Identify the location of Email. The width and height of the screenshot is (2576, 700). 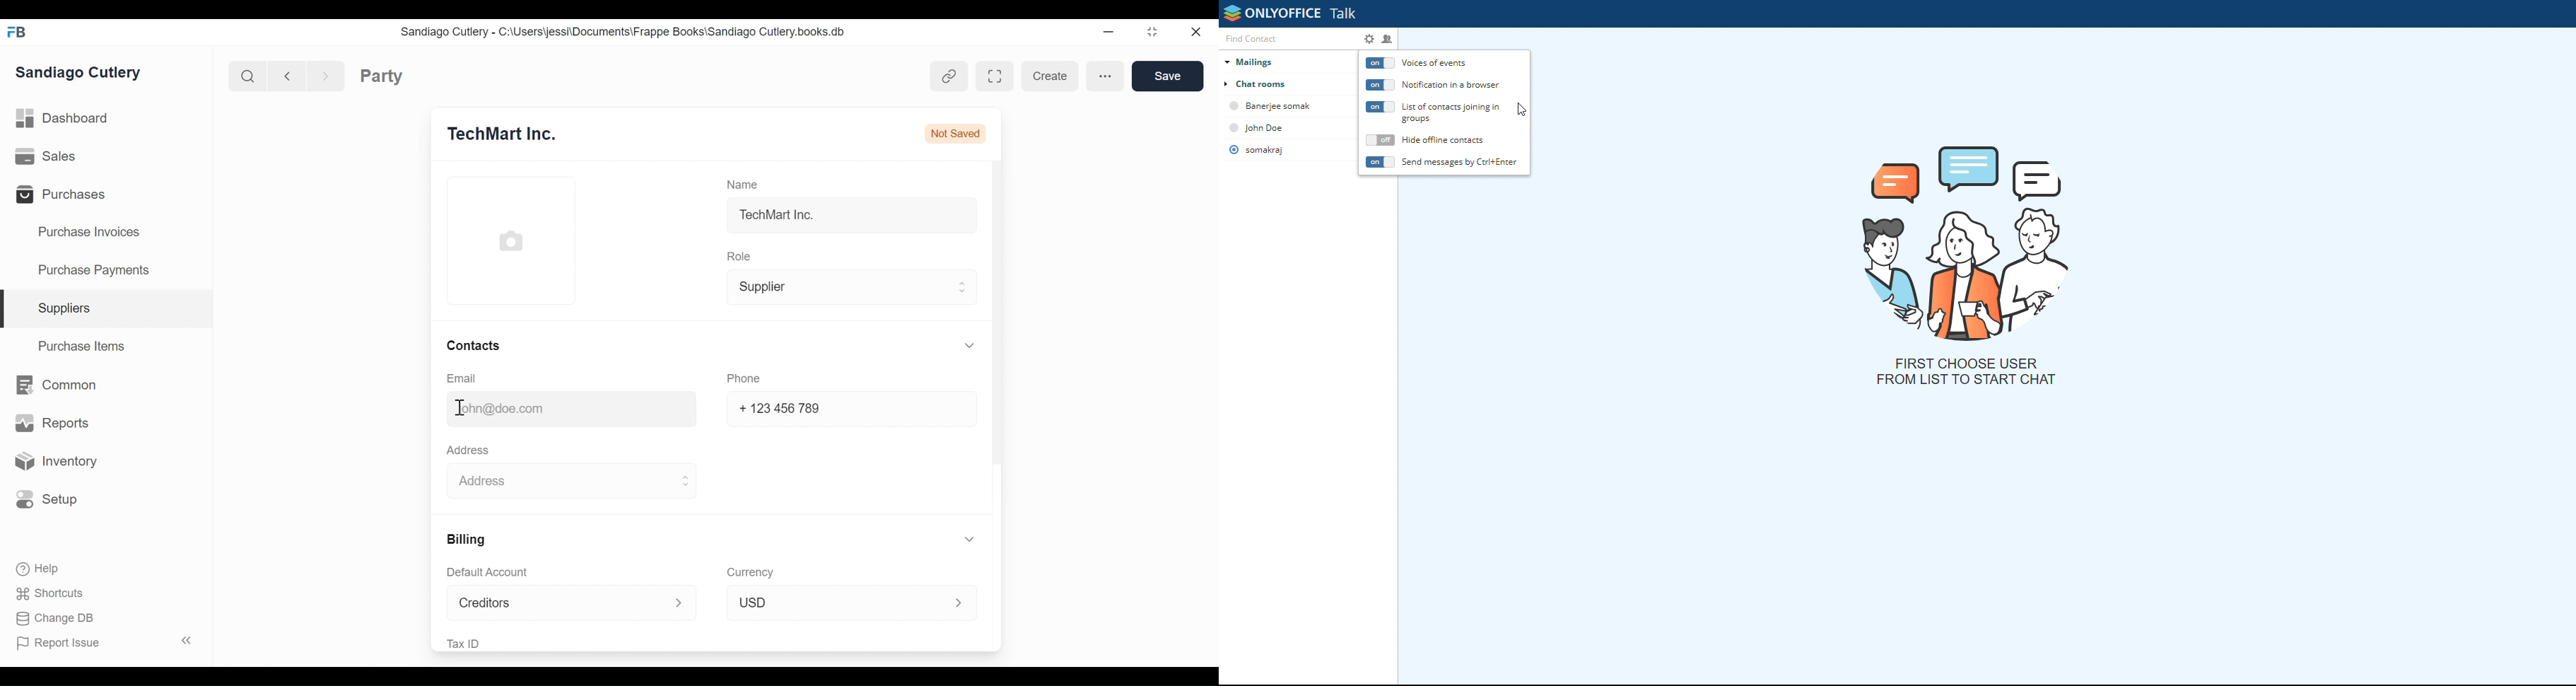
(462, 379).